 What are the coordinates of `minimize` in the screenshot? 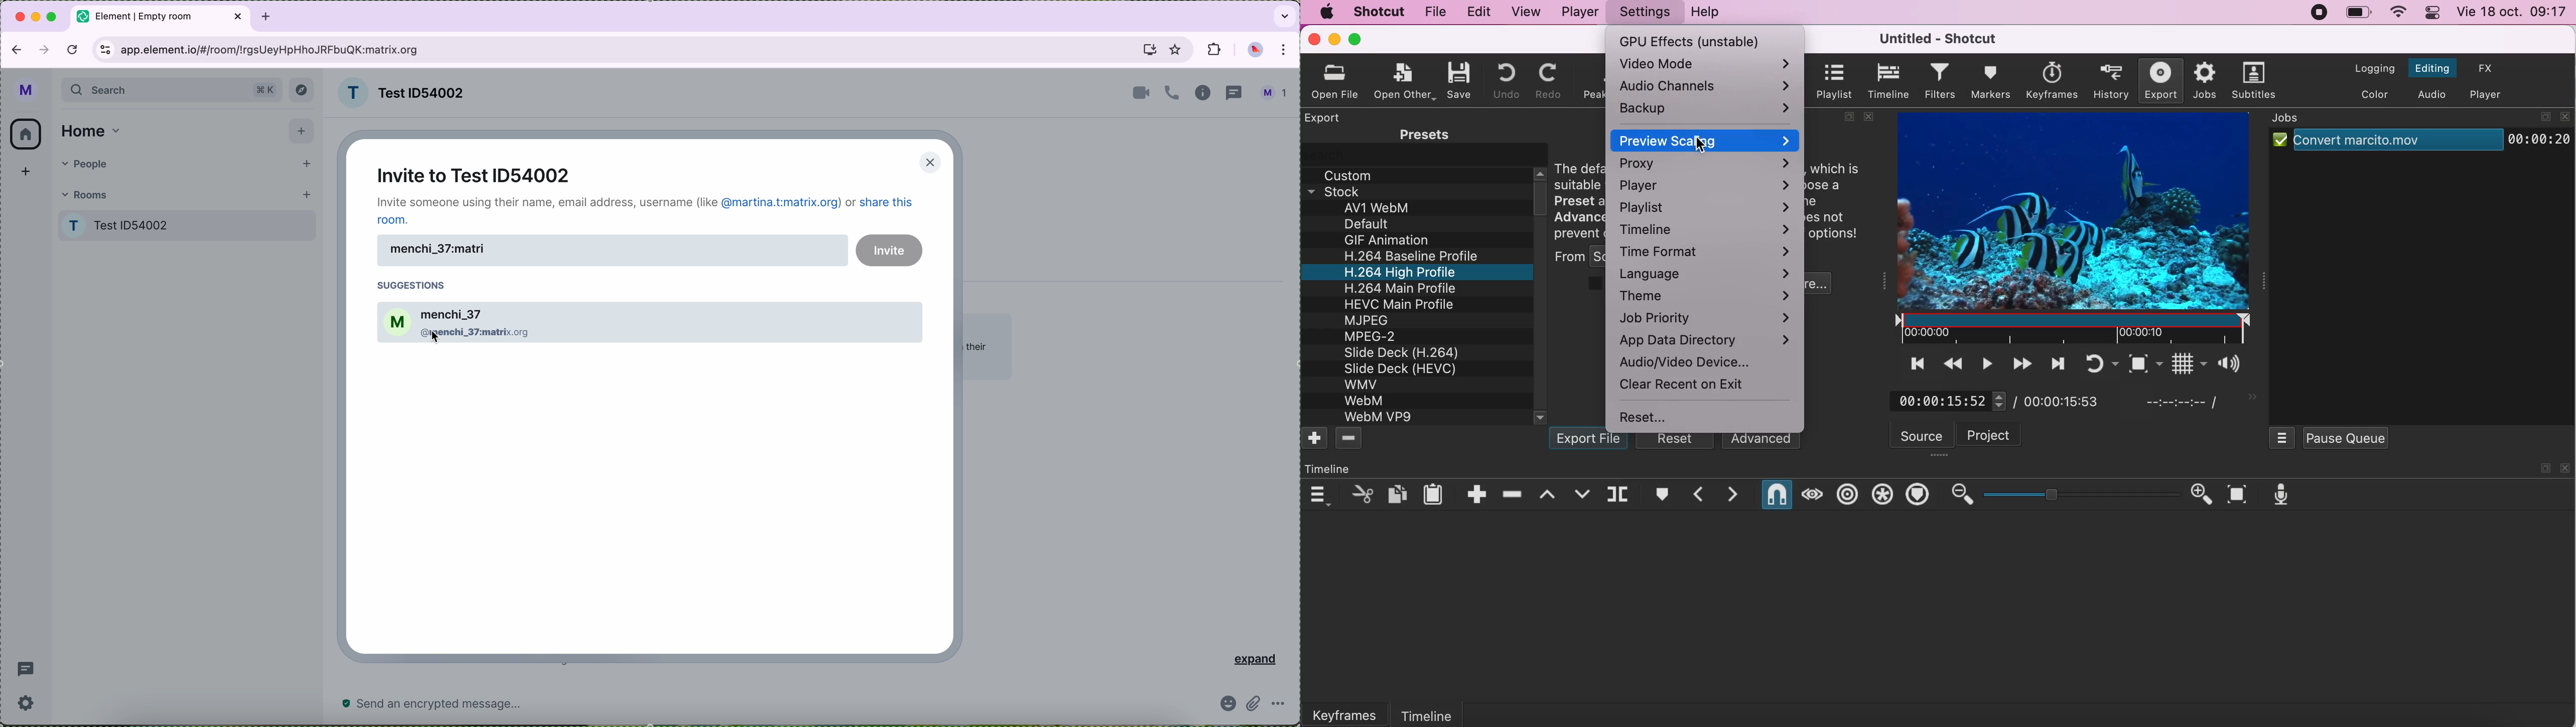 It's located at (38, 17).